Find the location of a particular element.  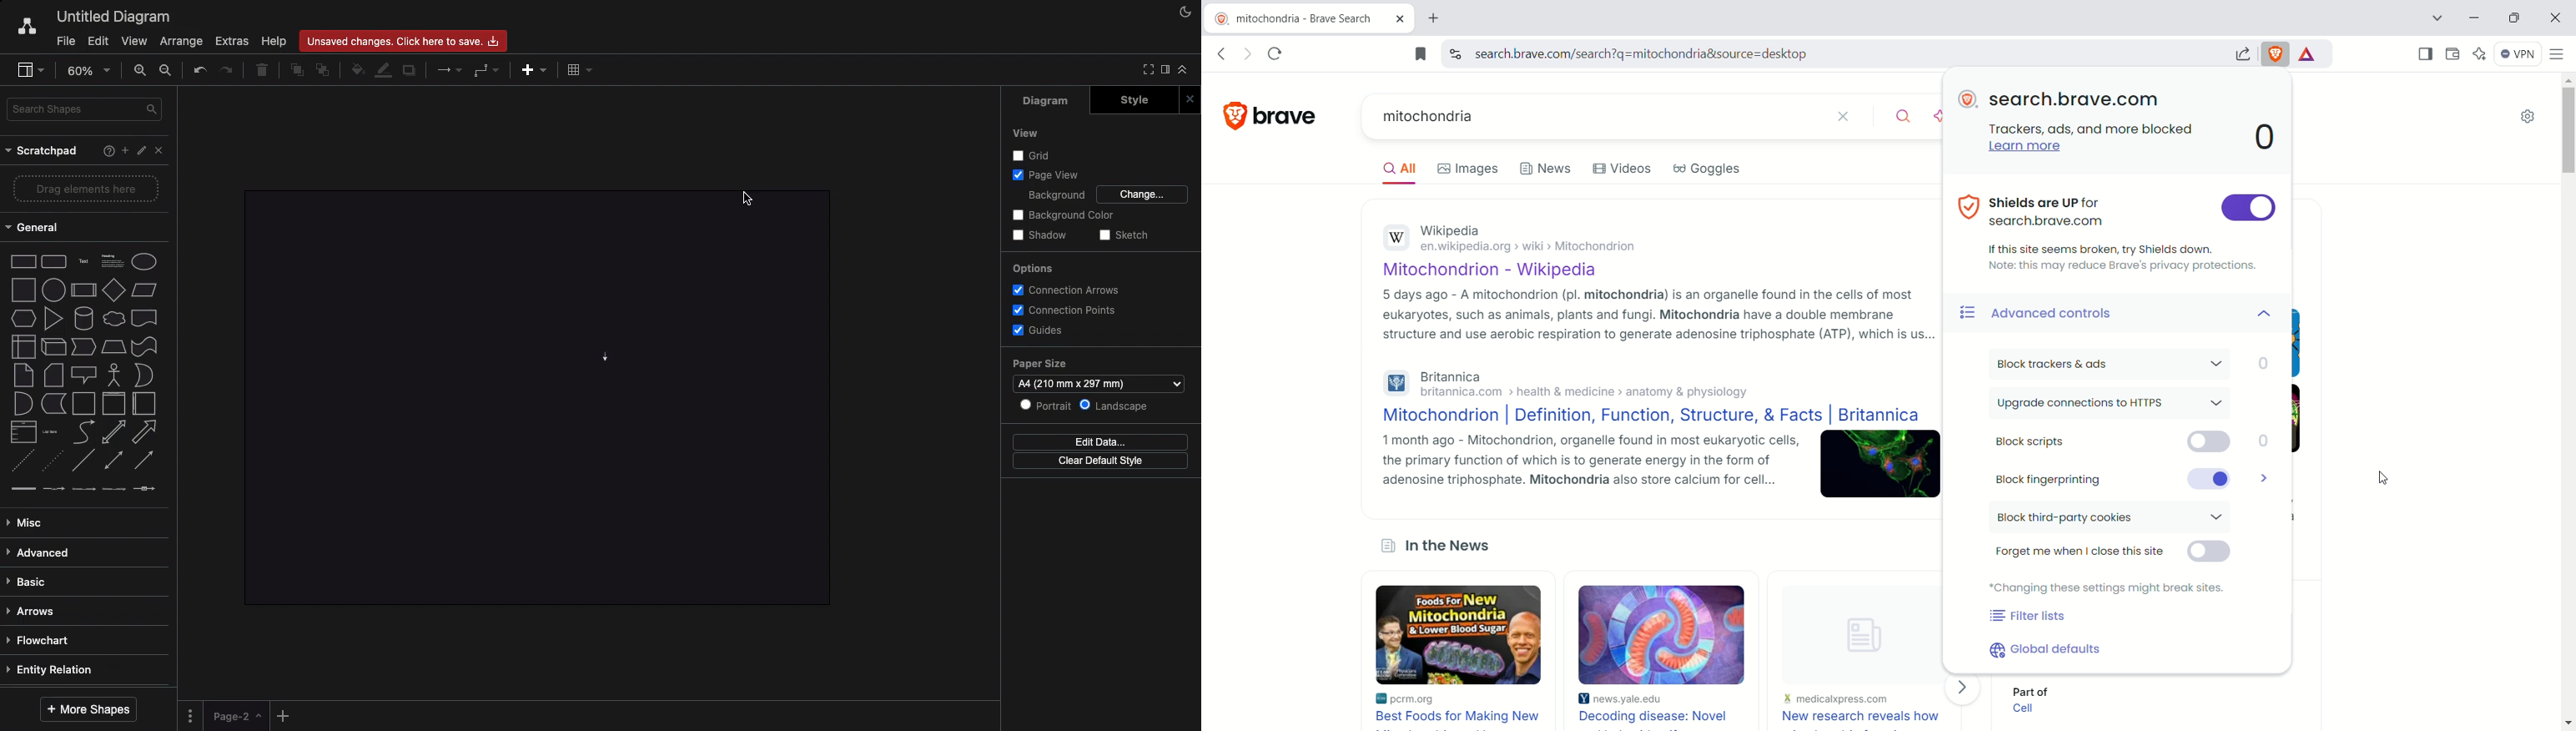

block trackers & ads is located at coordinates (2127, 363).